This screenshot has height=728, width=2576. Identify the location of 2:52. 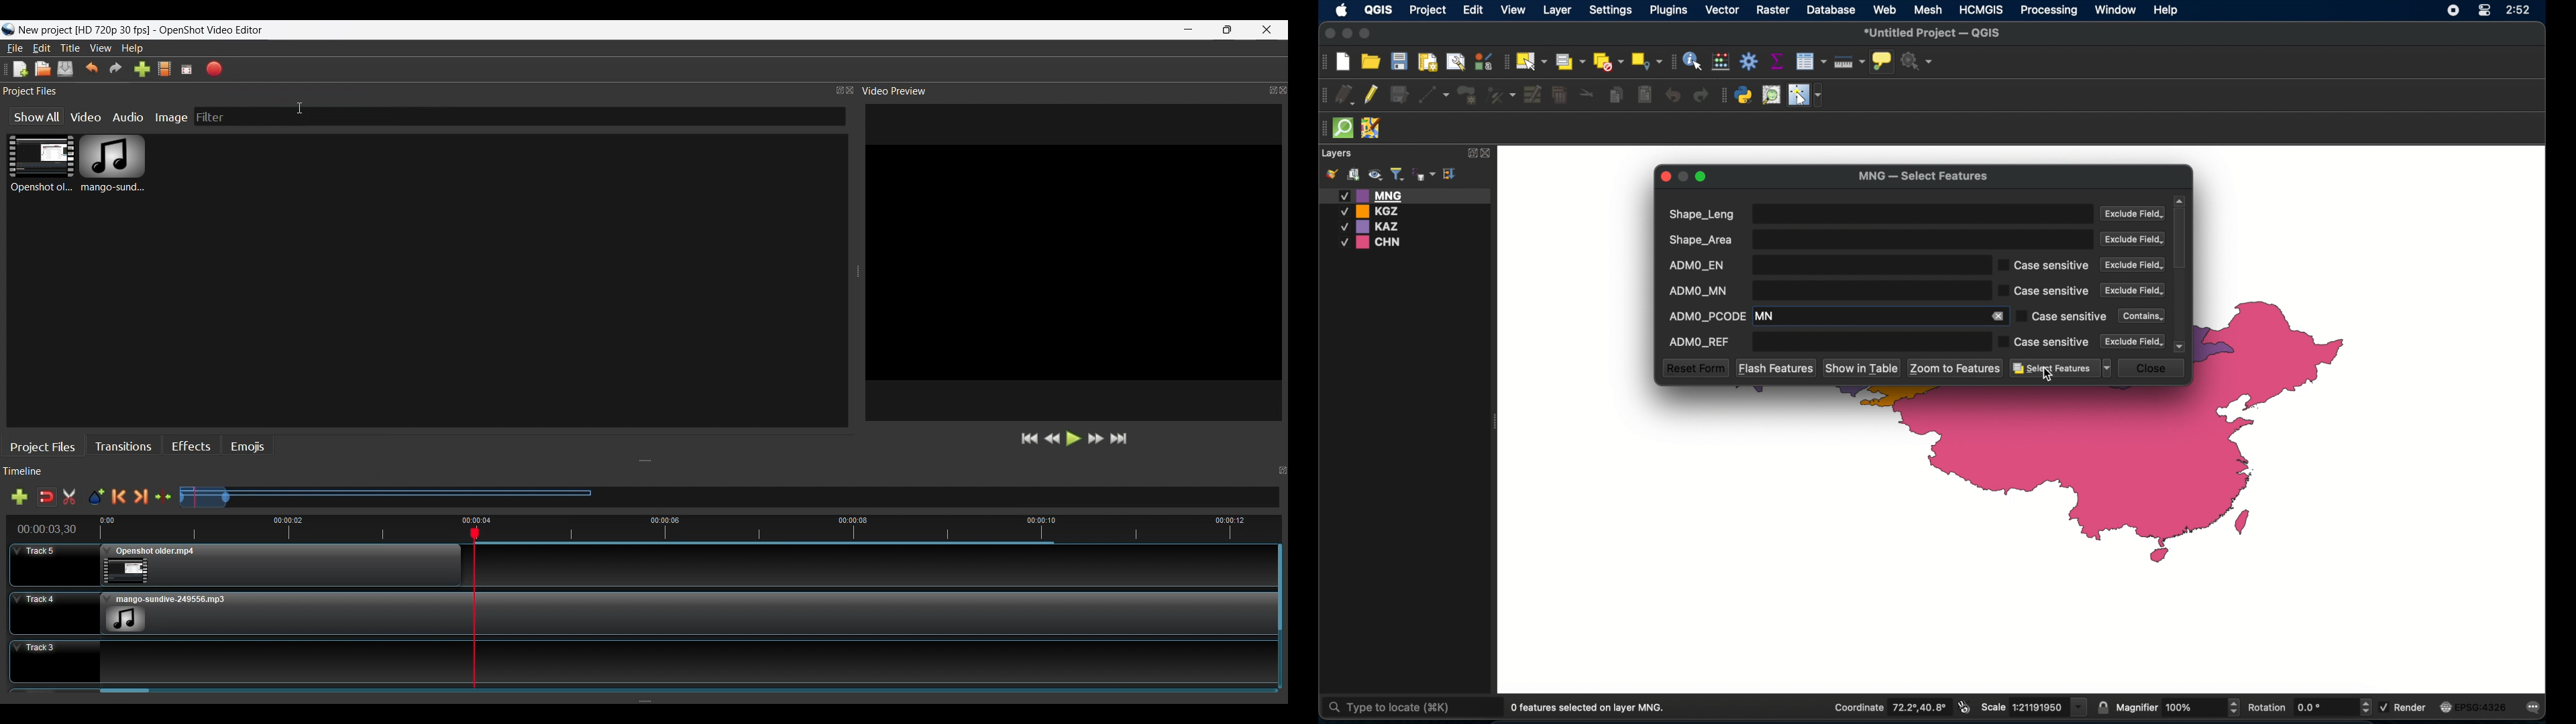
(2517, 11).